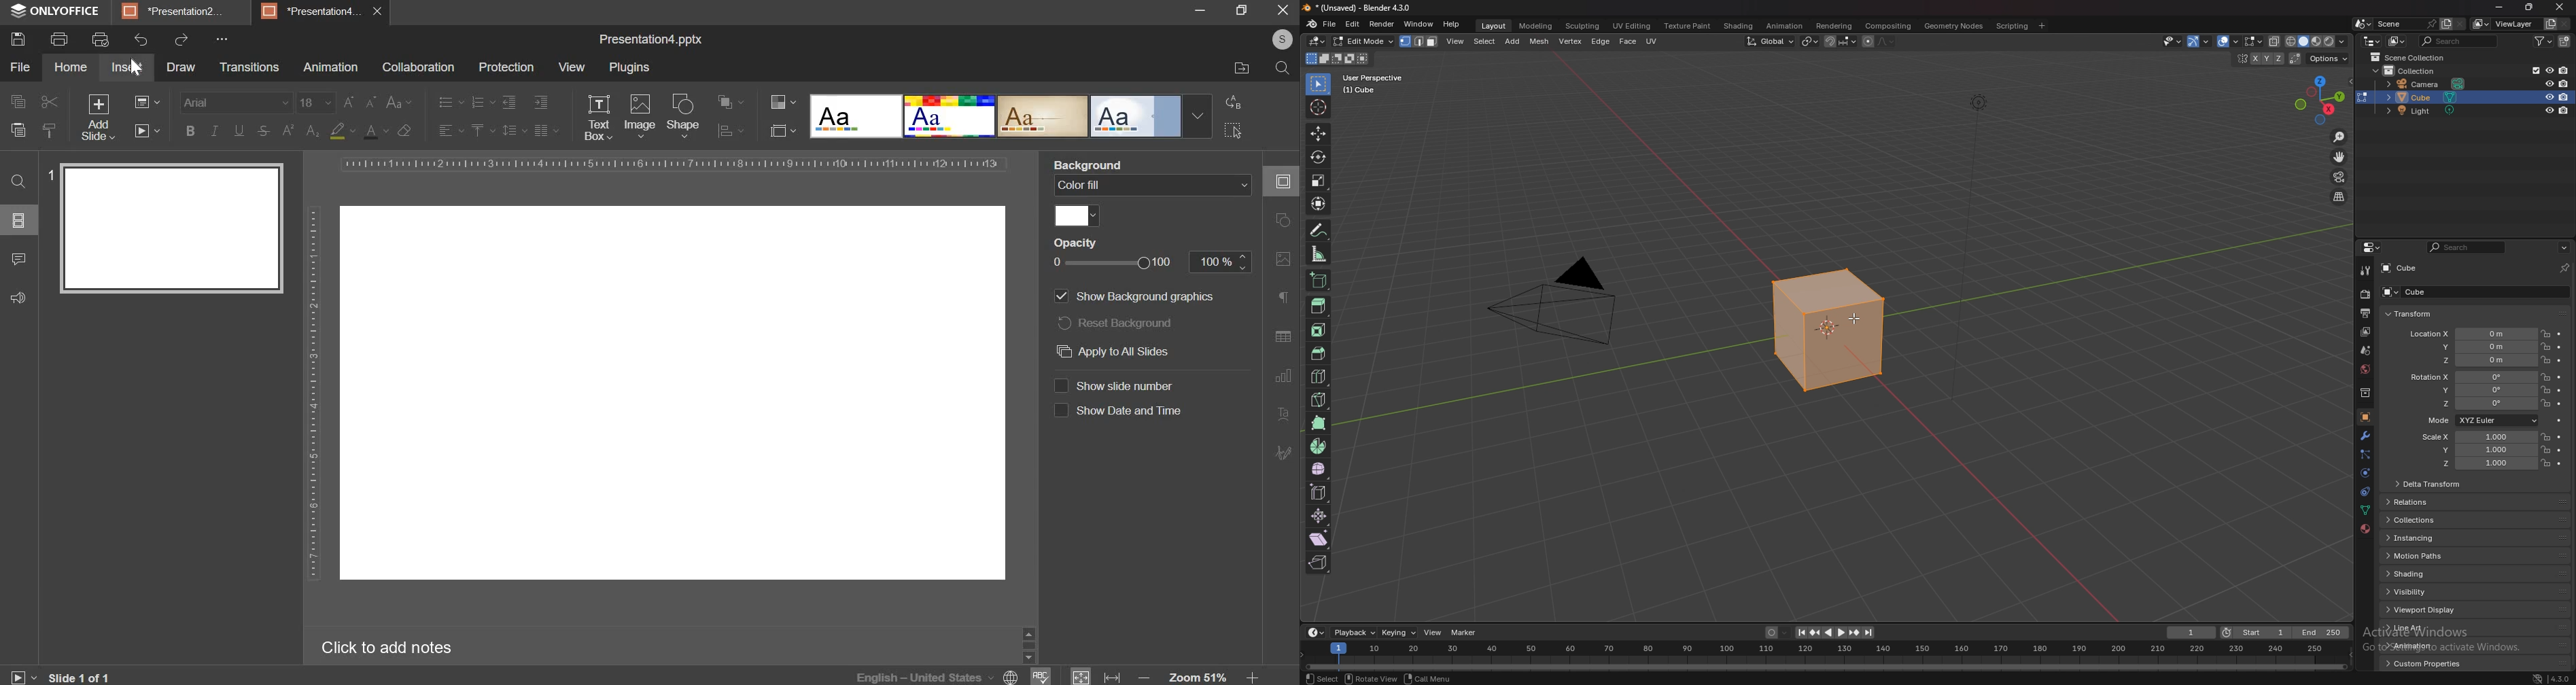 This screenshot has width=2576, height=700. What do you see at coordinates (1496, 26) in the screenshot?
I see `layout` at bounding box center [1496, 26].